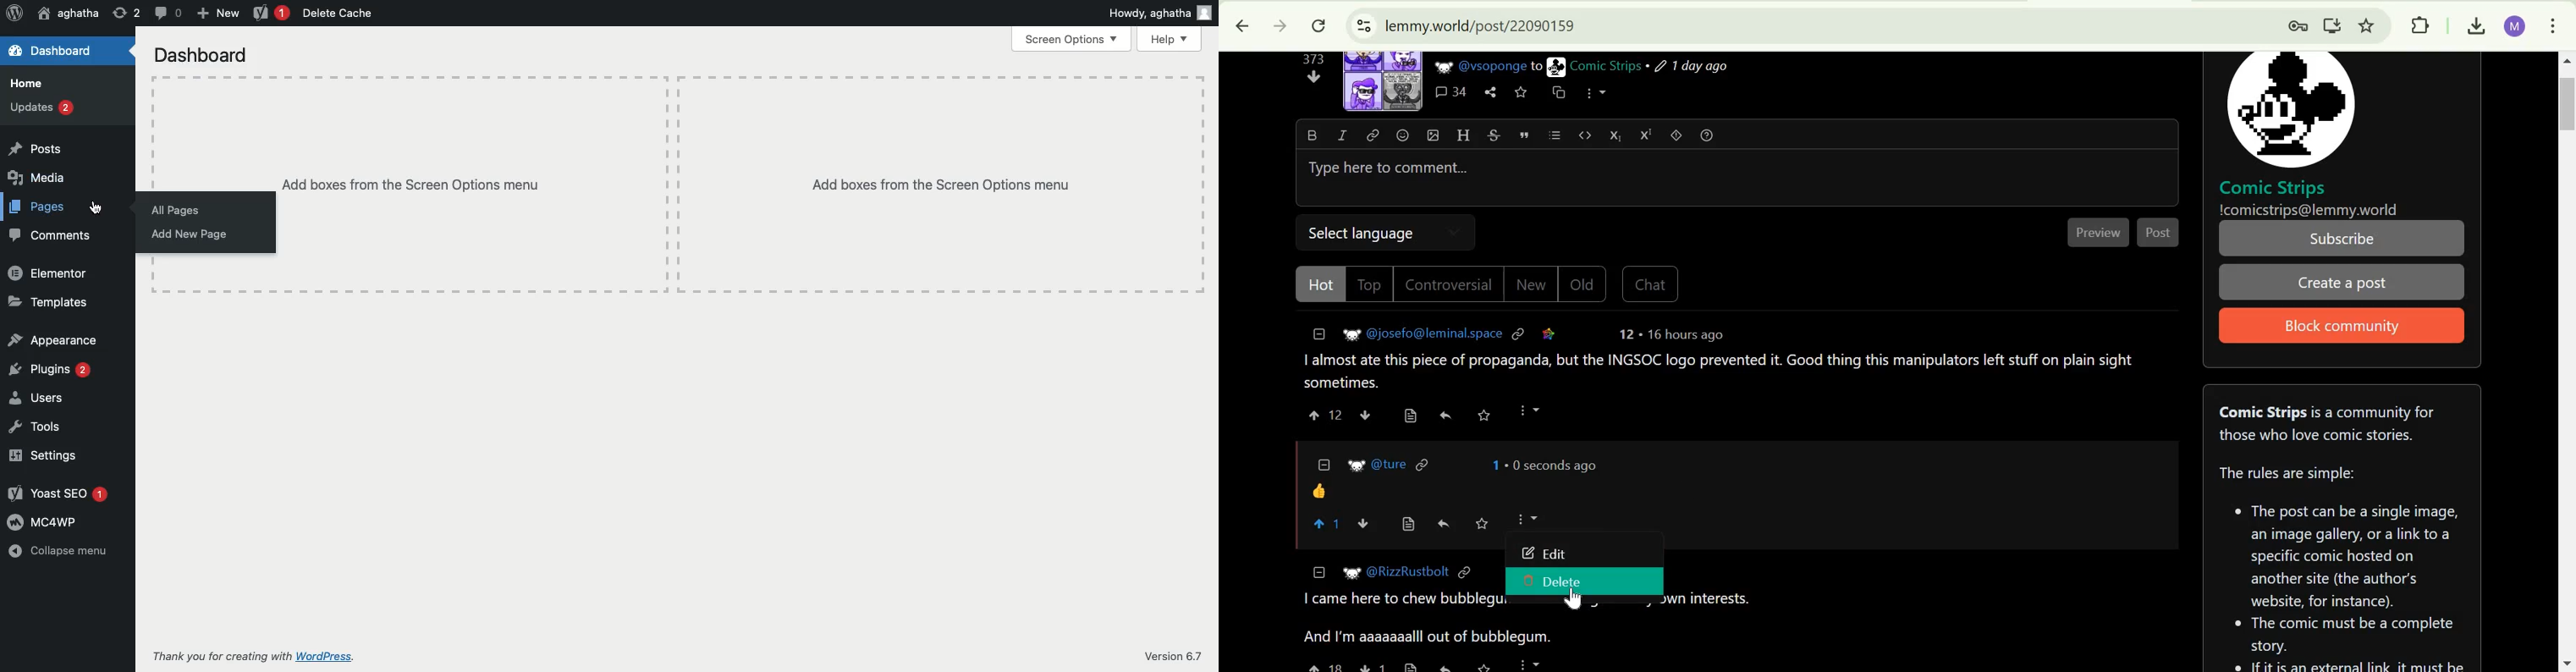  What do you see at coordinates (1313, 59) in the screenshot?
I see `373 points` at bounding box center [1313, 59].